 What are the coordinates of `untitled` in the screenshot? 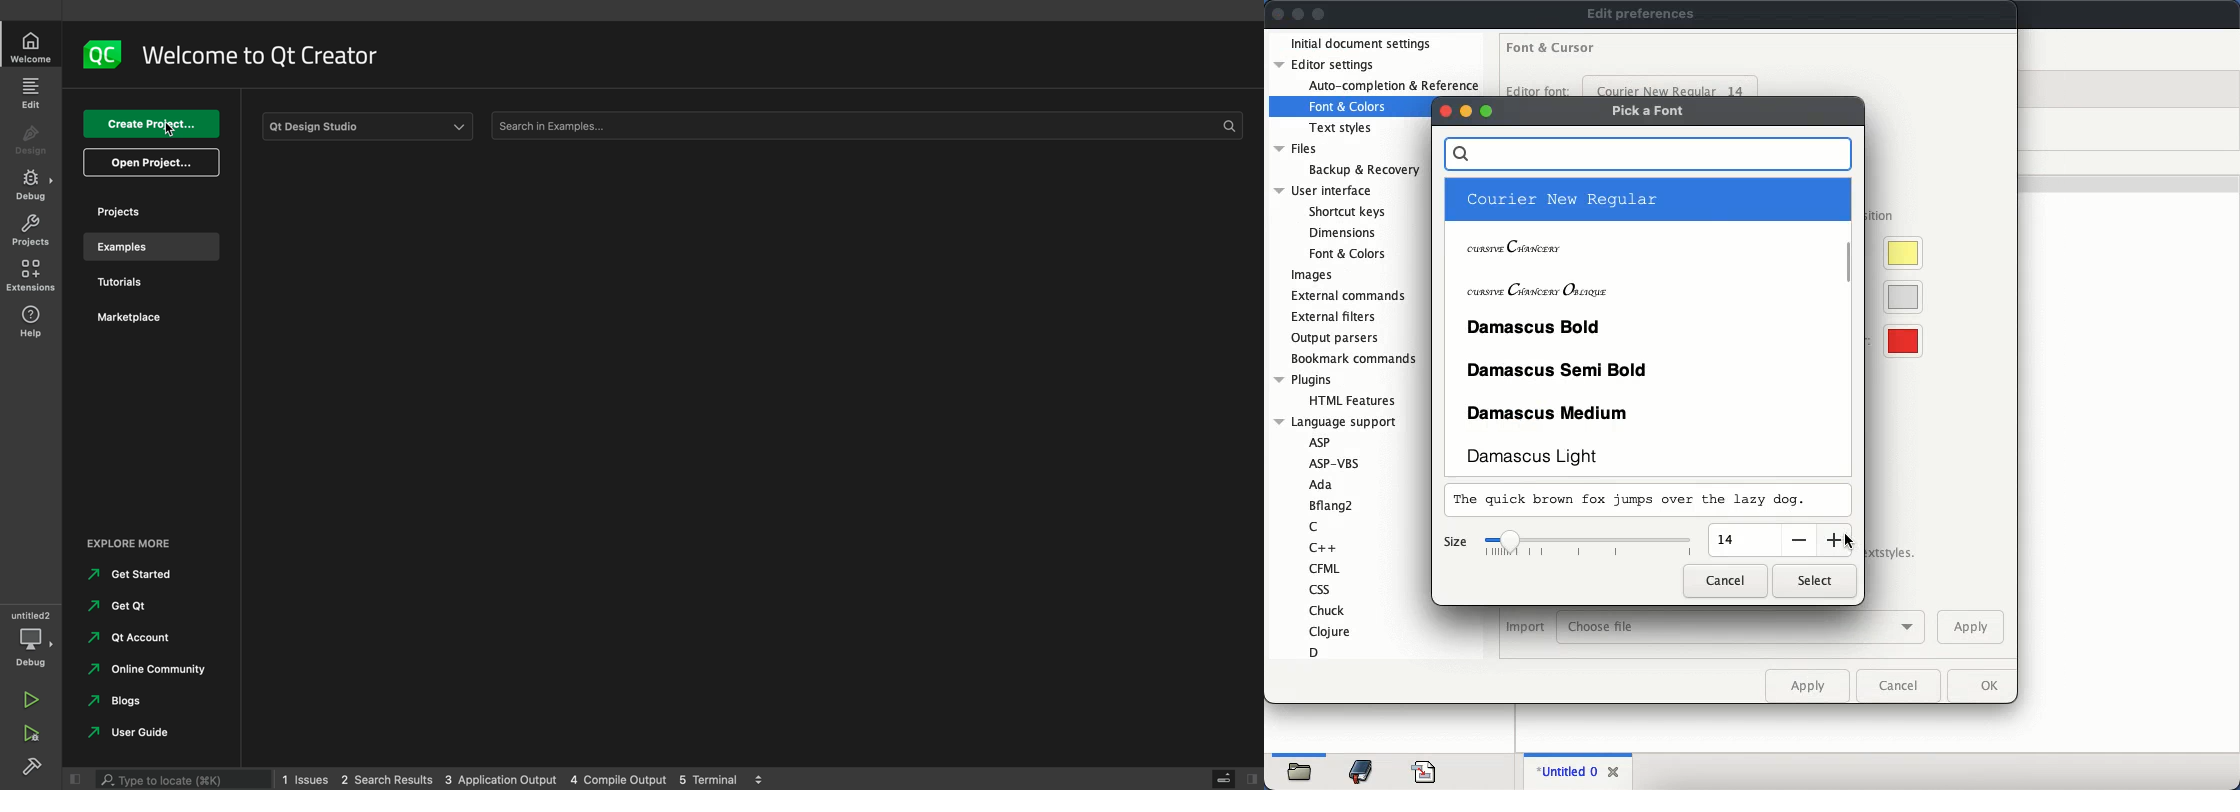 It's located at (1564, 772).